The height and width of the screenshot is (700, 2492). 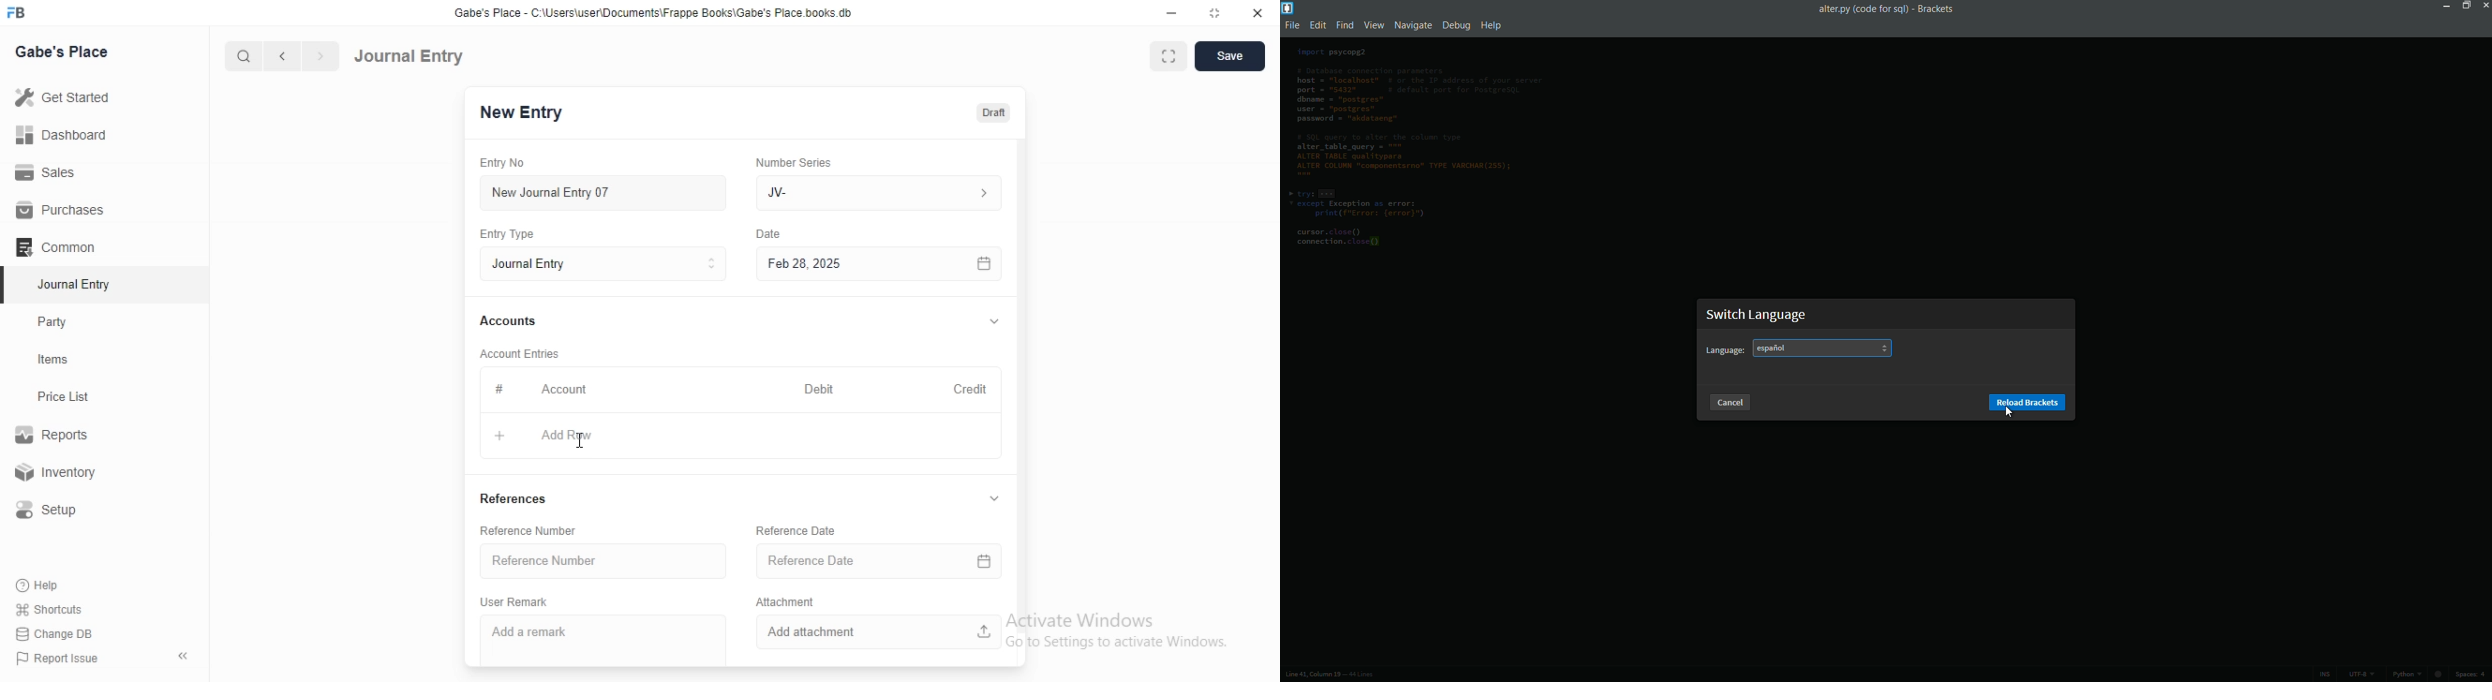 What do you see at coordinates (61, 360) in the screenshot?
I see `tems` at bounding box center [61, 360].